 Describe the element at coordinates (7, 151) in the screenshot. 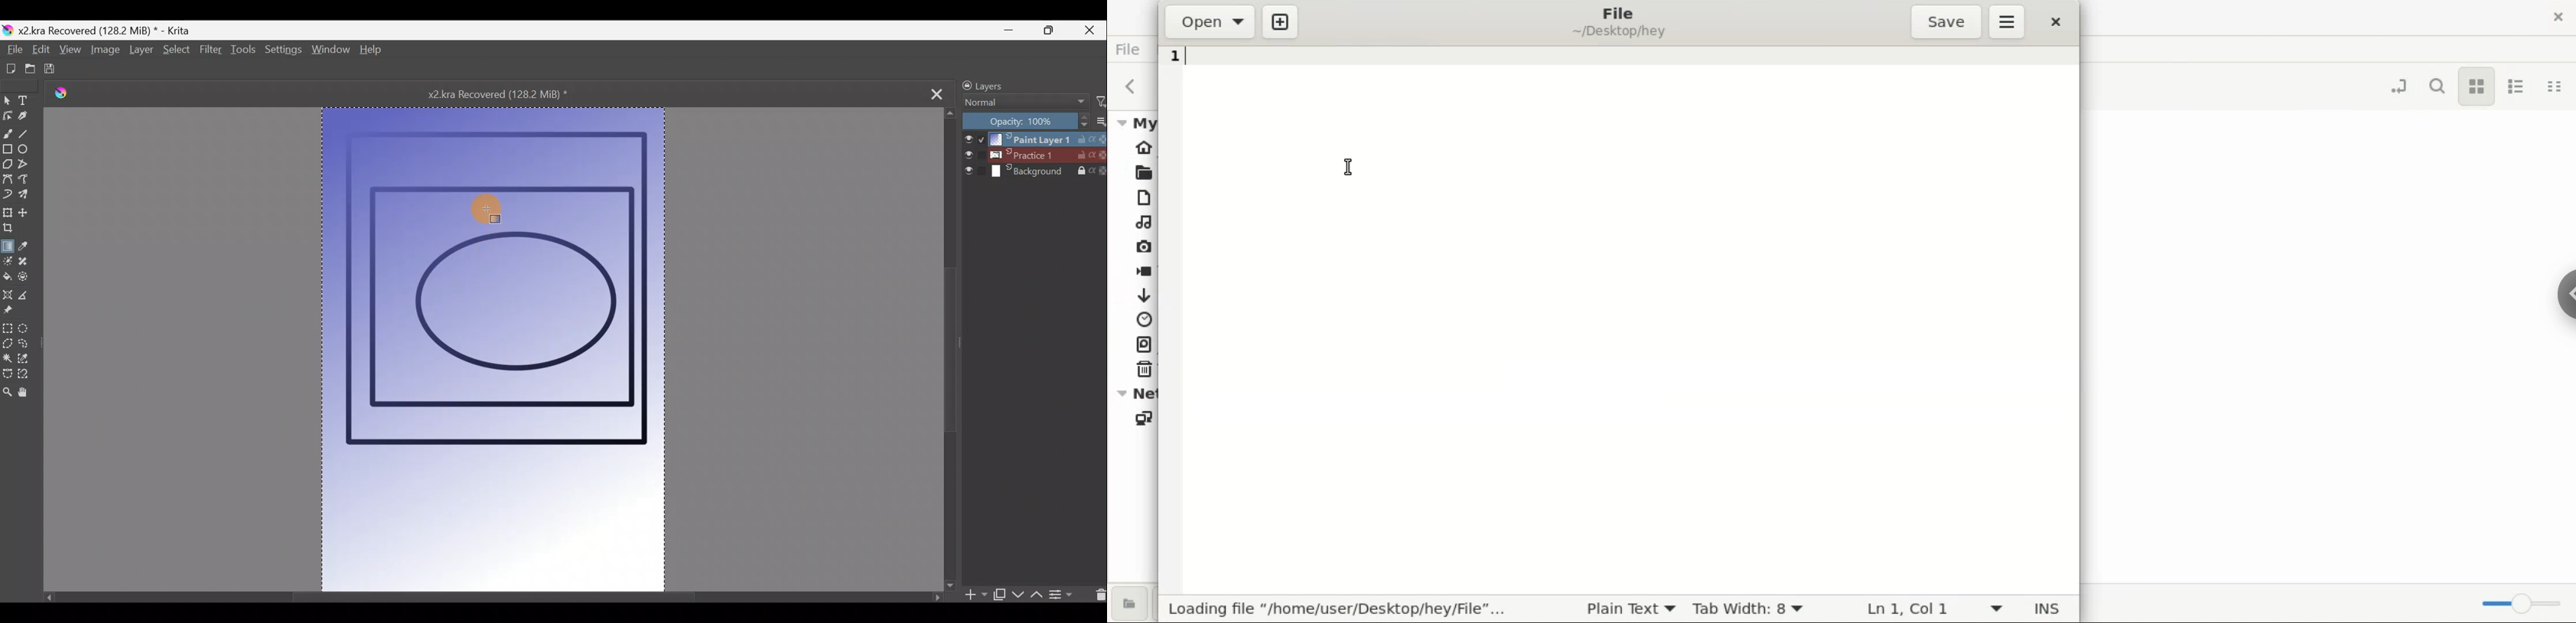

I see `Rectangle tool` at that location.